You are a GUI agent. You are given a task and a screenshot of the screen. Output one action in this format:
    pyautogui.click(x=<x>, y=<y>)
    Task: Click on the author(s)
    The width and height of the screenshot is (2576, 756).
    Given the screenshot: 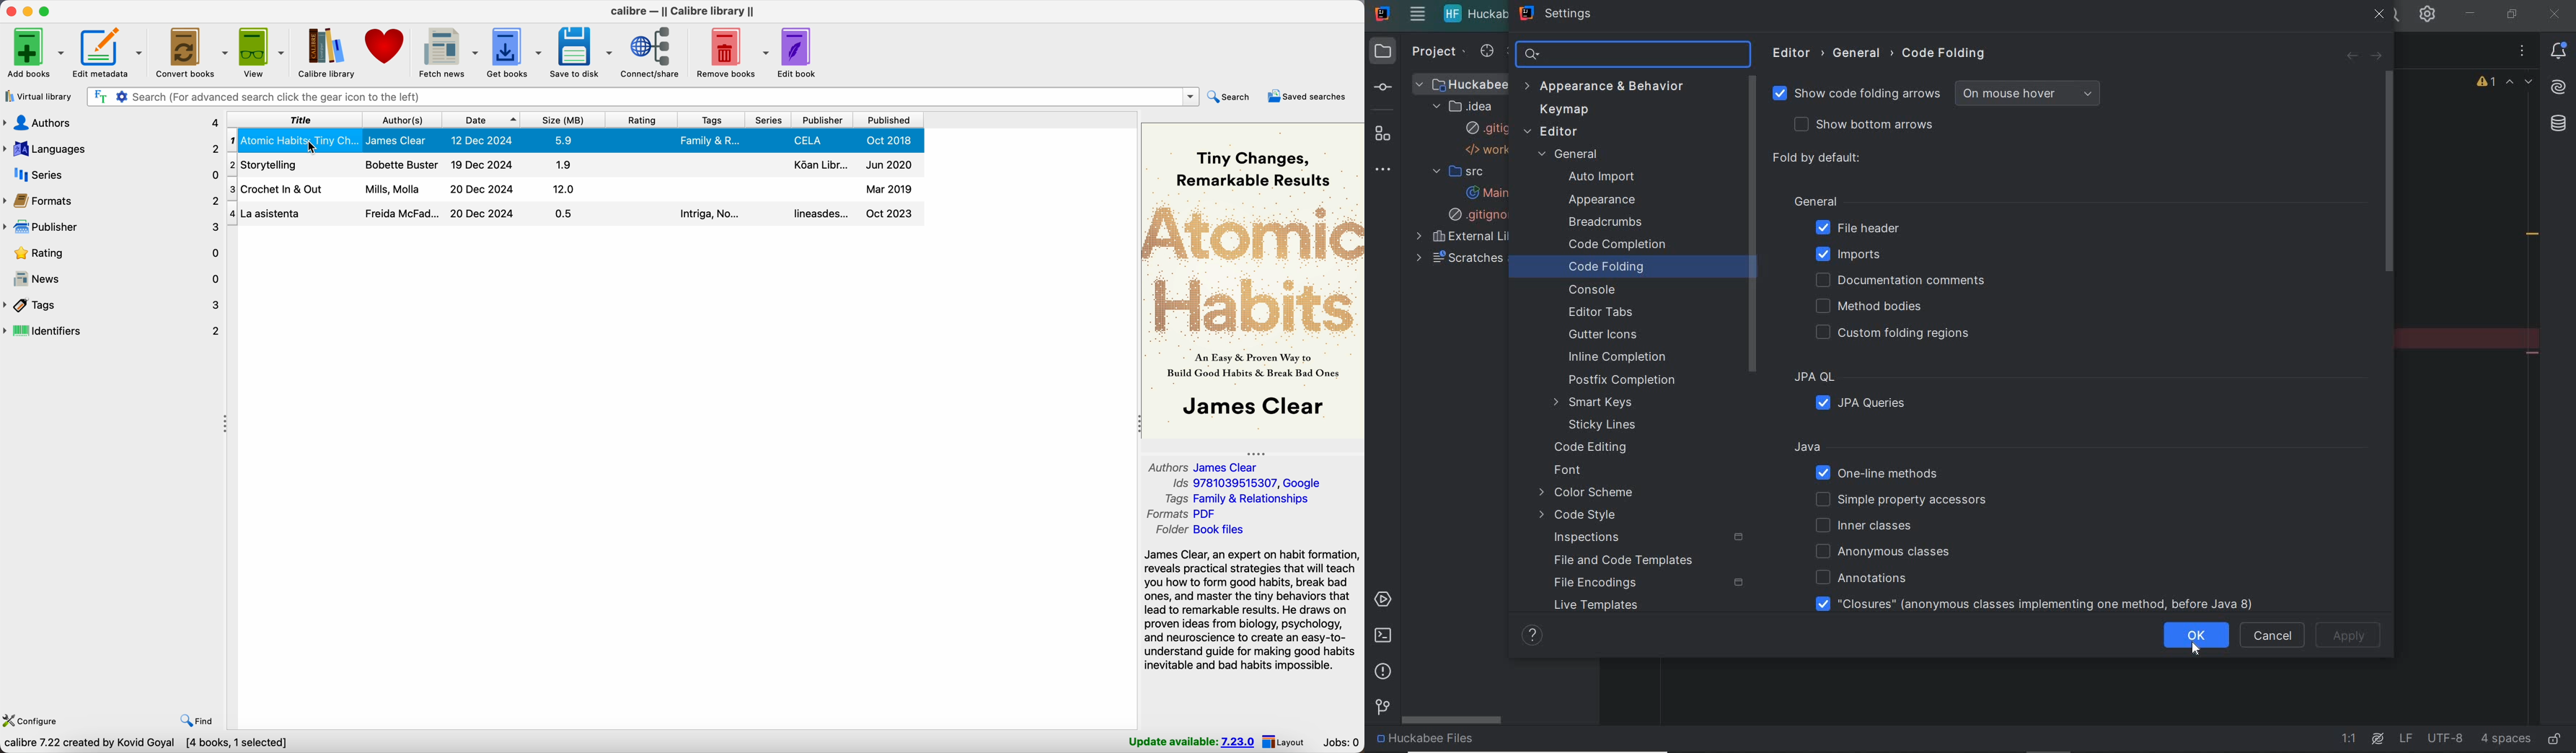 What is the action you would take?
    pyautogui.click(x=404, y=119)
    